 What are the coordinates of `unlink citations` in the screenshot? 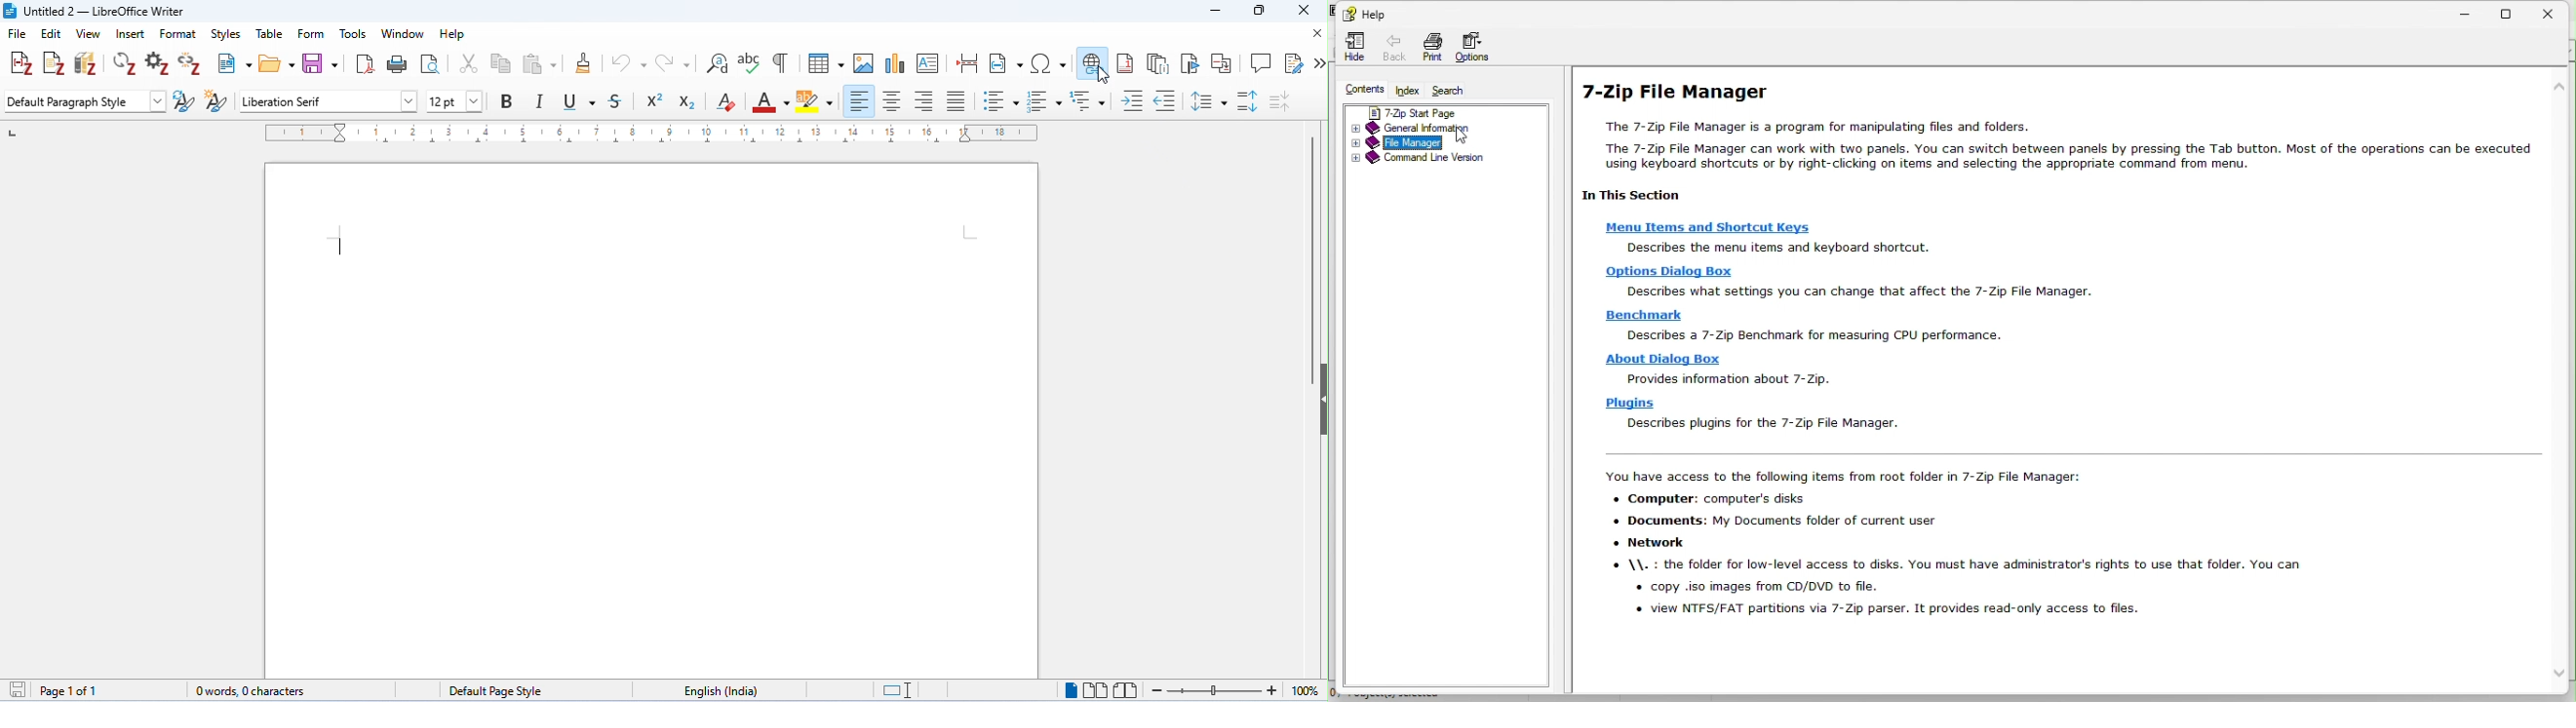 It's located at (190, 65).